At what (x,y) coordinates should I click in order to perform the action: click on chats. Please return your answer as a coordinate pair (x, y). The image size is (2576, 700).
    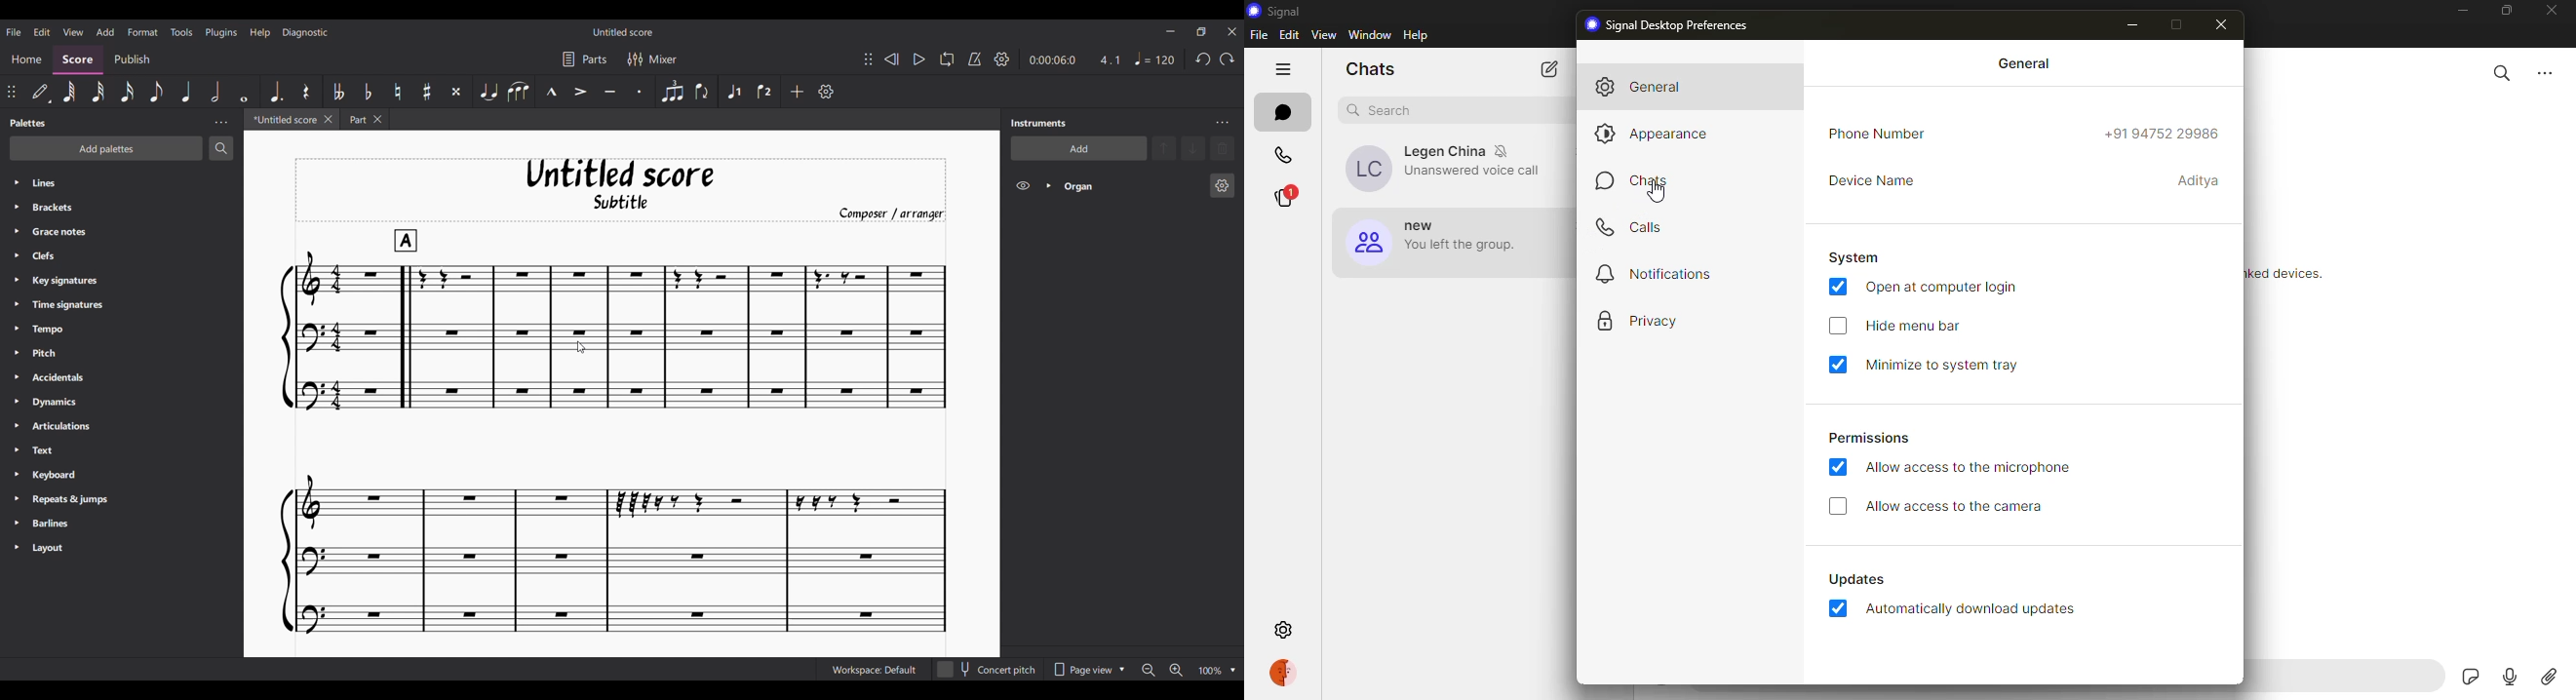
    Looking at the image, I should click on (1370, 68).